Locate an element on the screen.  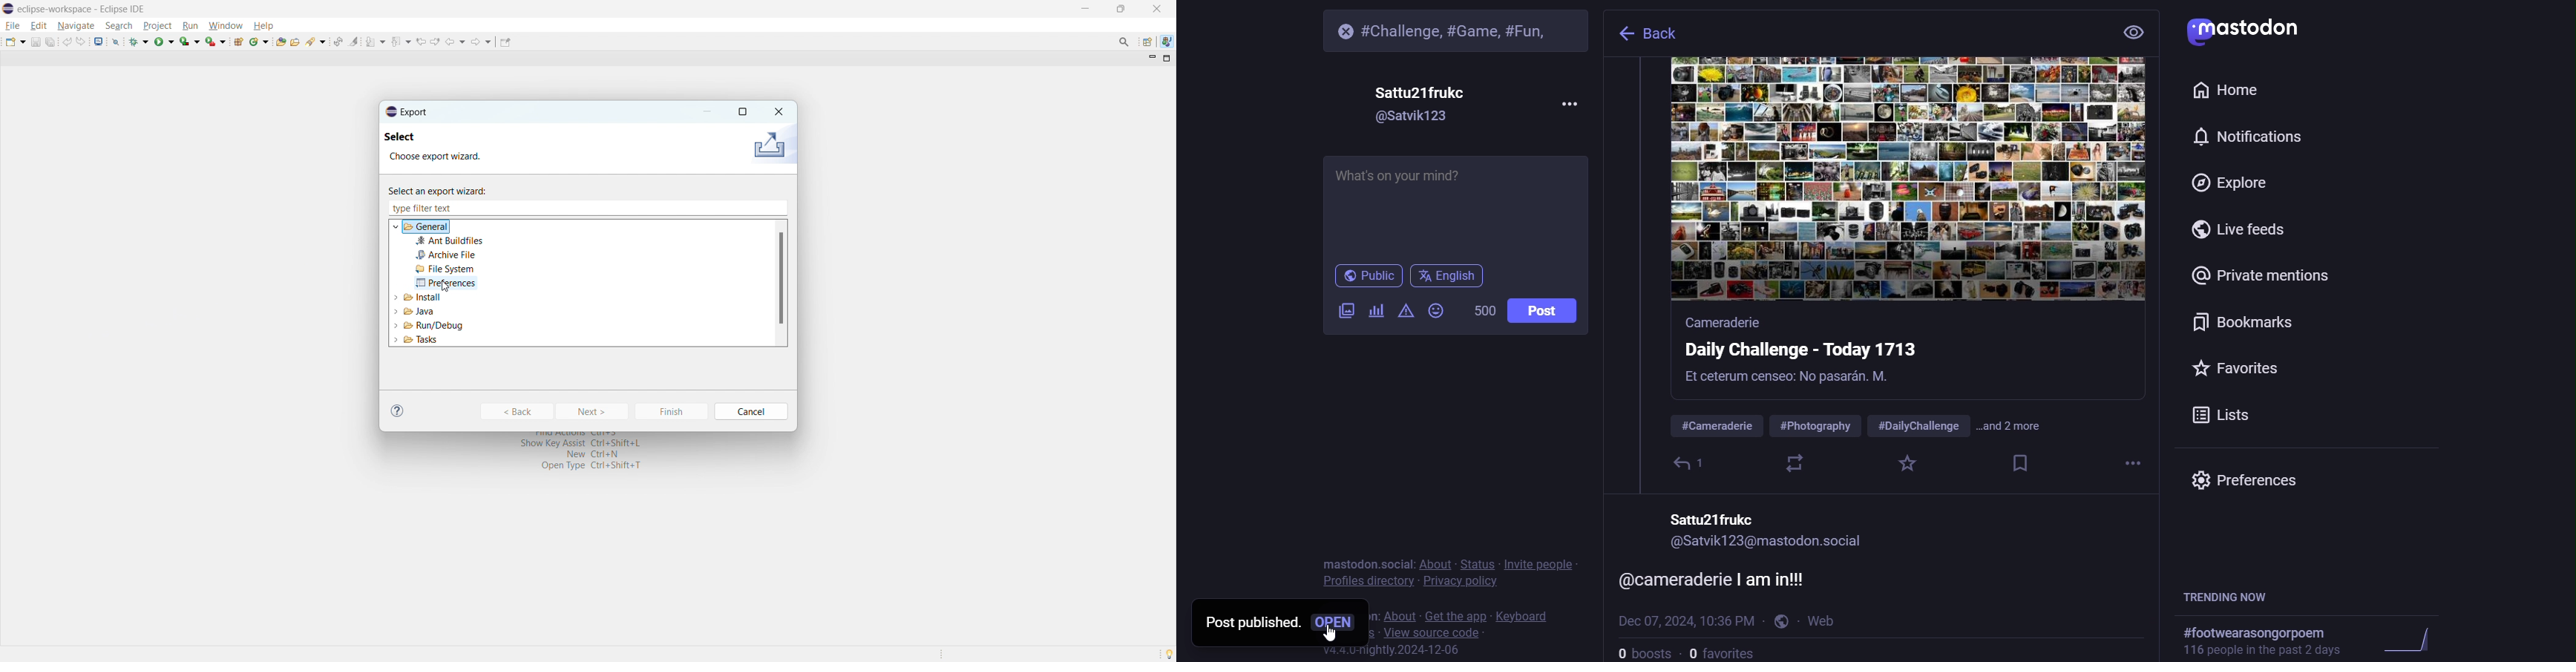
status is located at coordinates (1479, 562).